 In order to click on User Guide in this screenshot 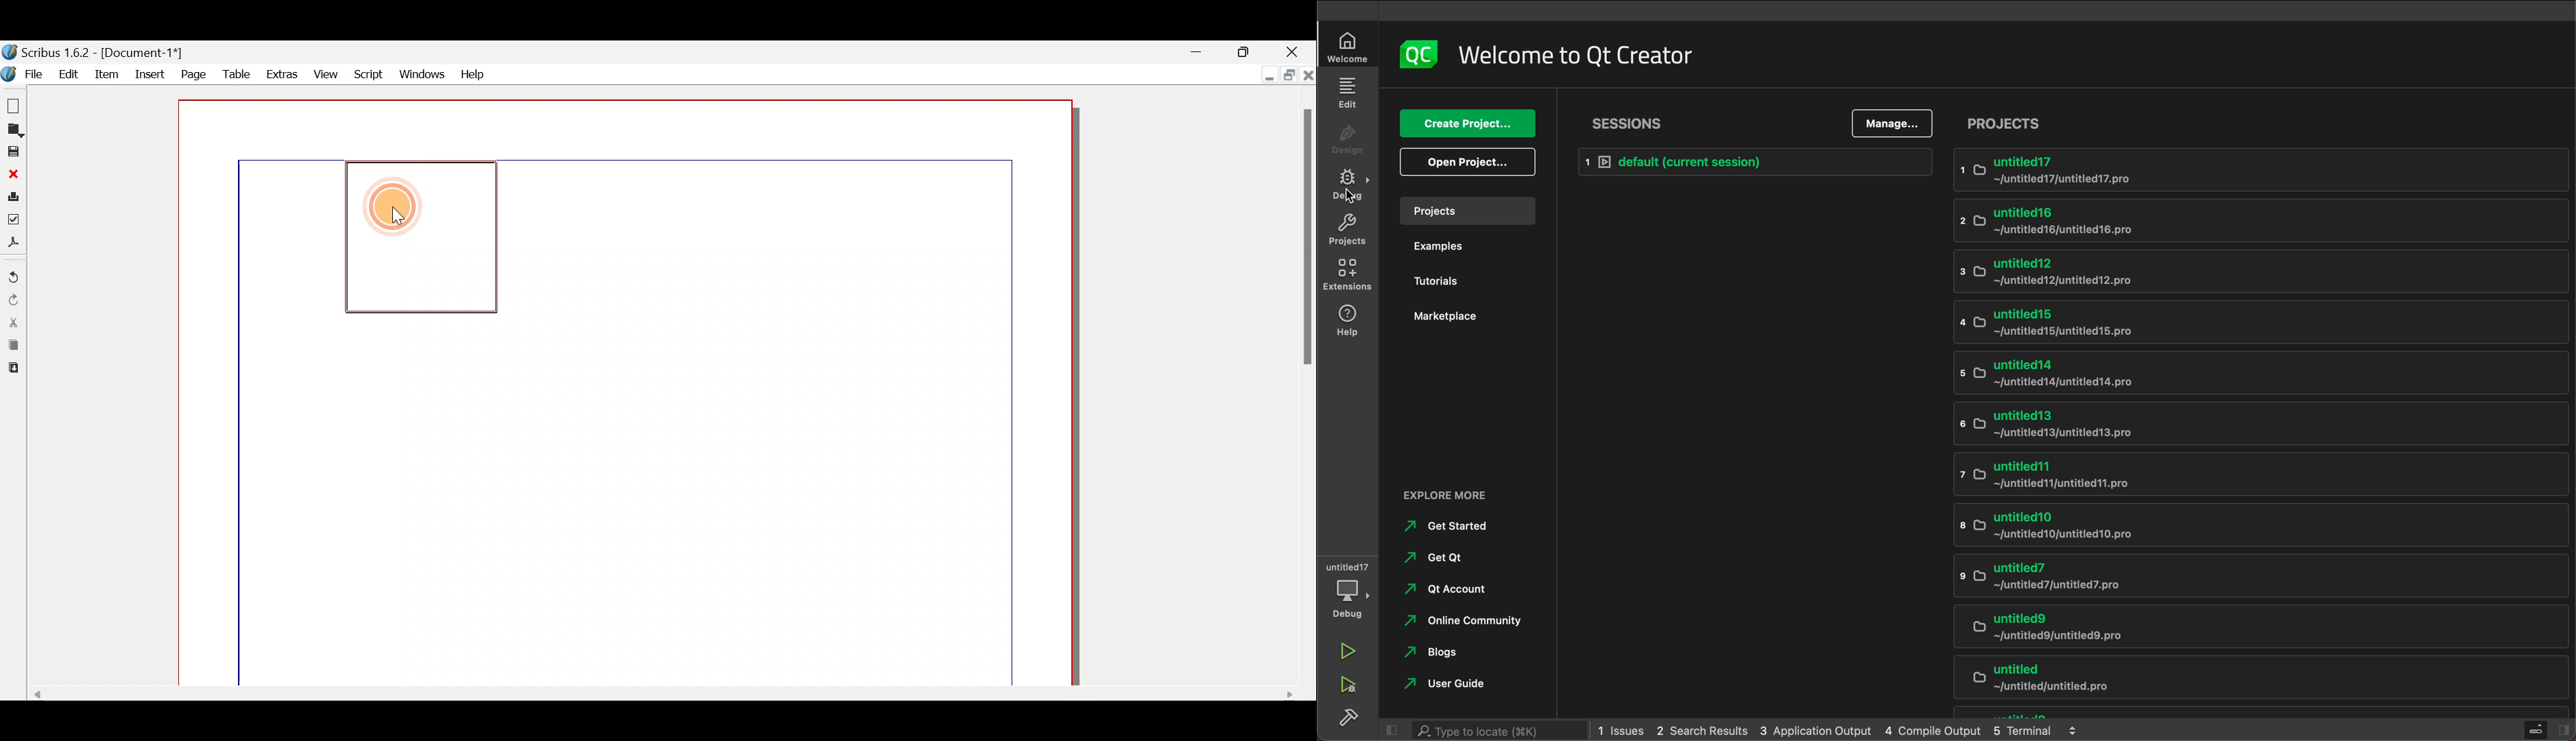, I will do `click(1444, 682)`.